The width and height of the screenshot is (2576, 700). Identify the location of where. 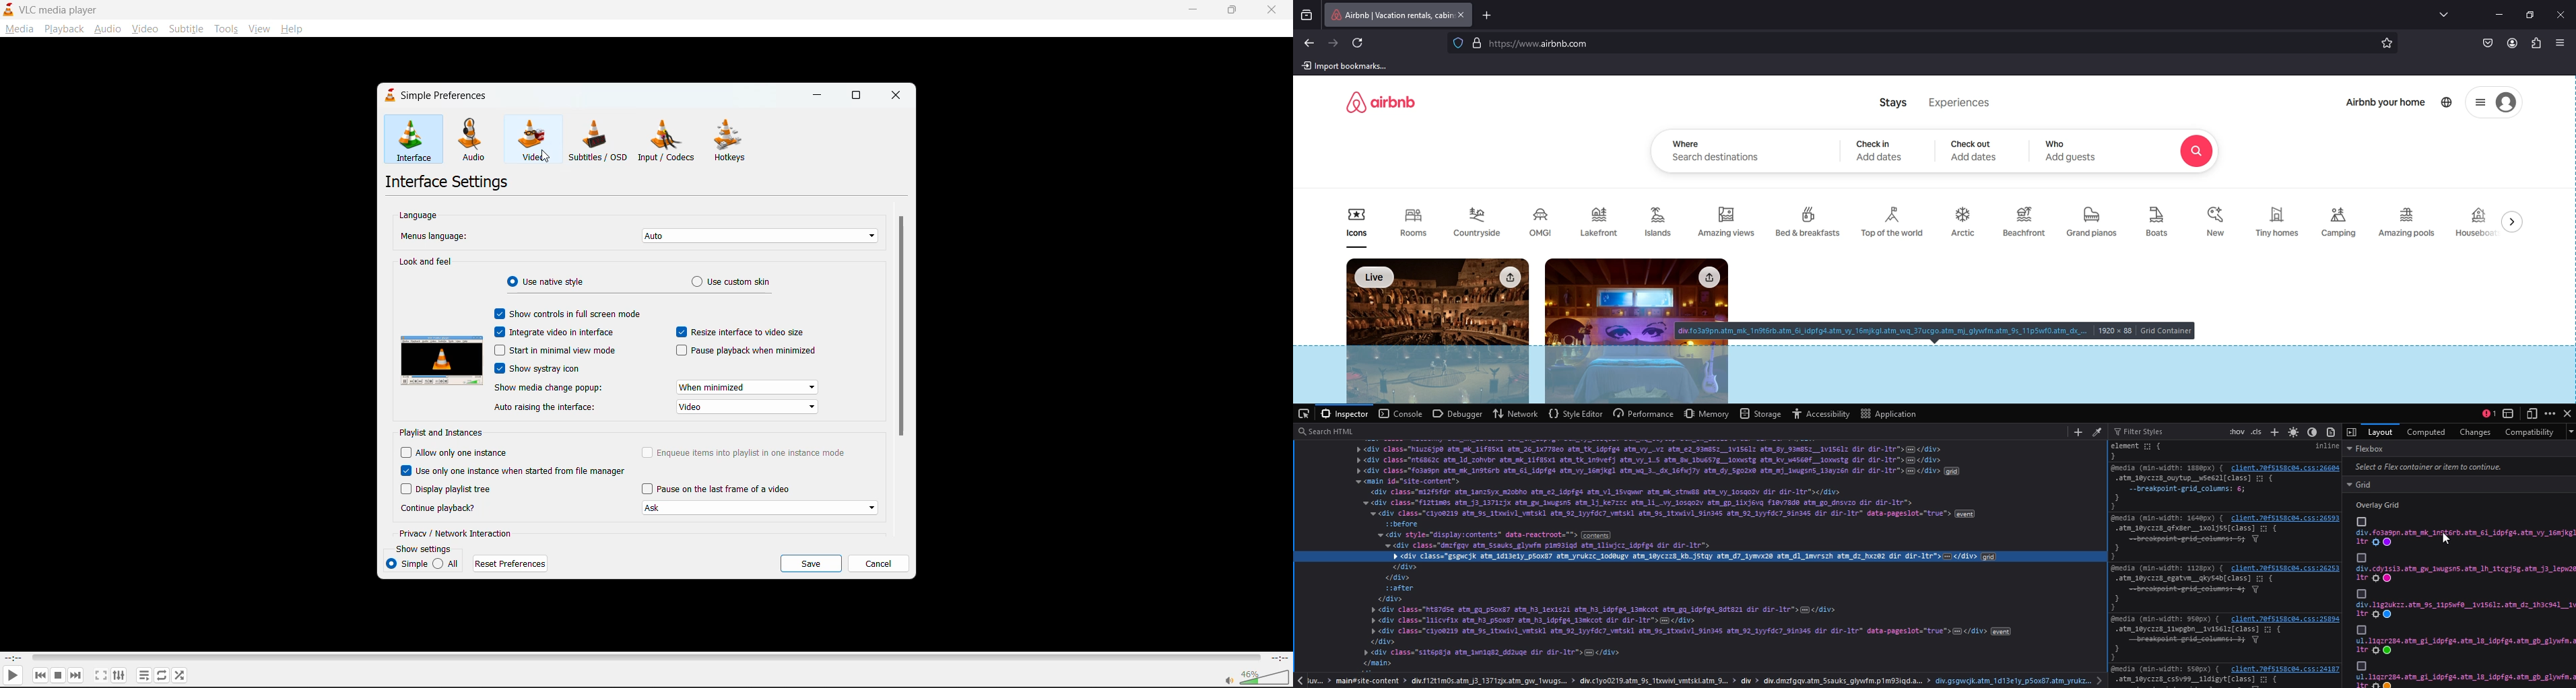
(1686, 144).